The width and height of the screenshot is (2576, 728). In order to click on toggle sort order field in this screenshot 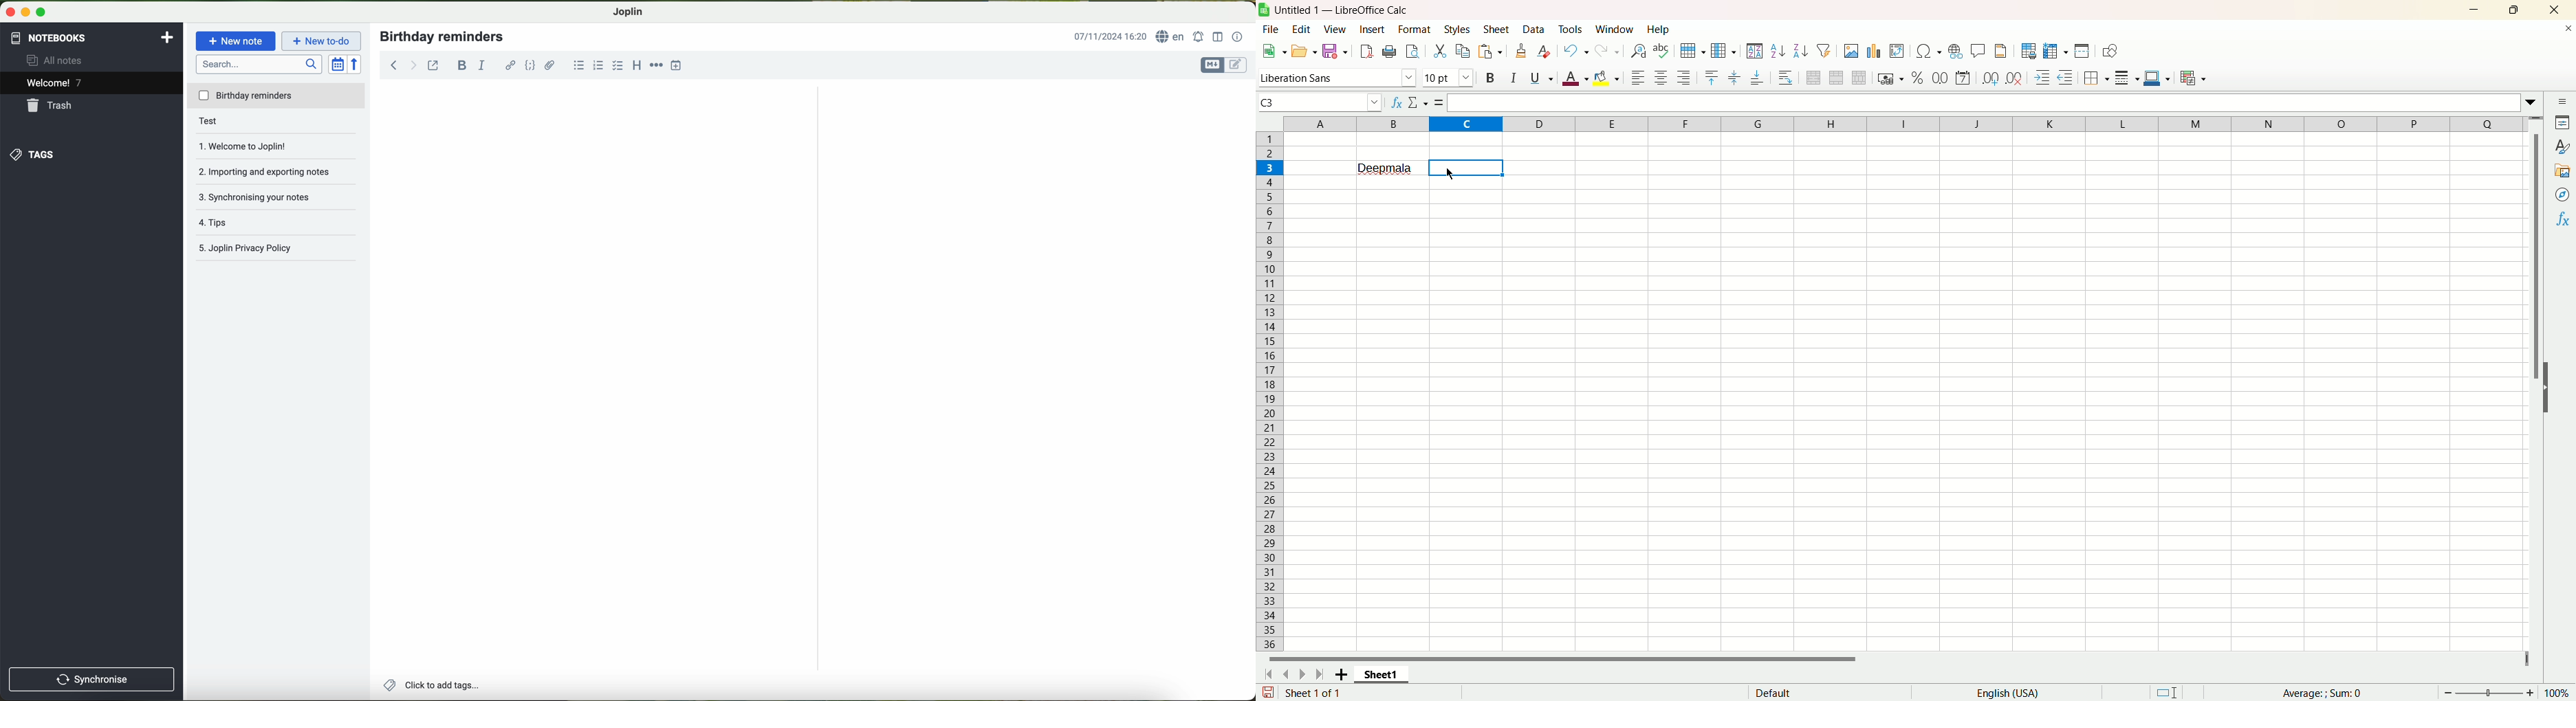, I will do `click(337, 64)`.